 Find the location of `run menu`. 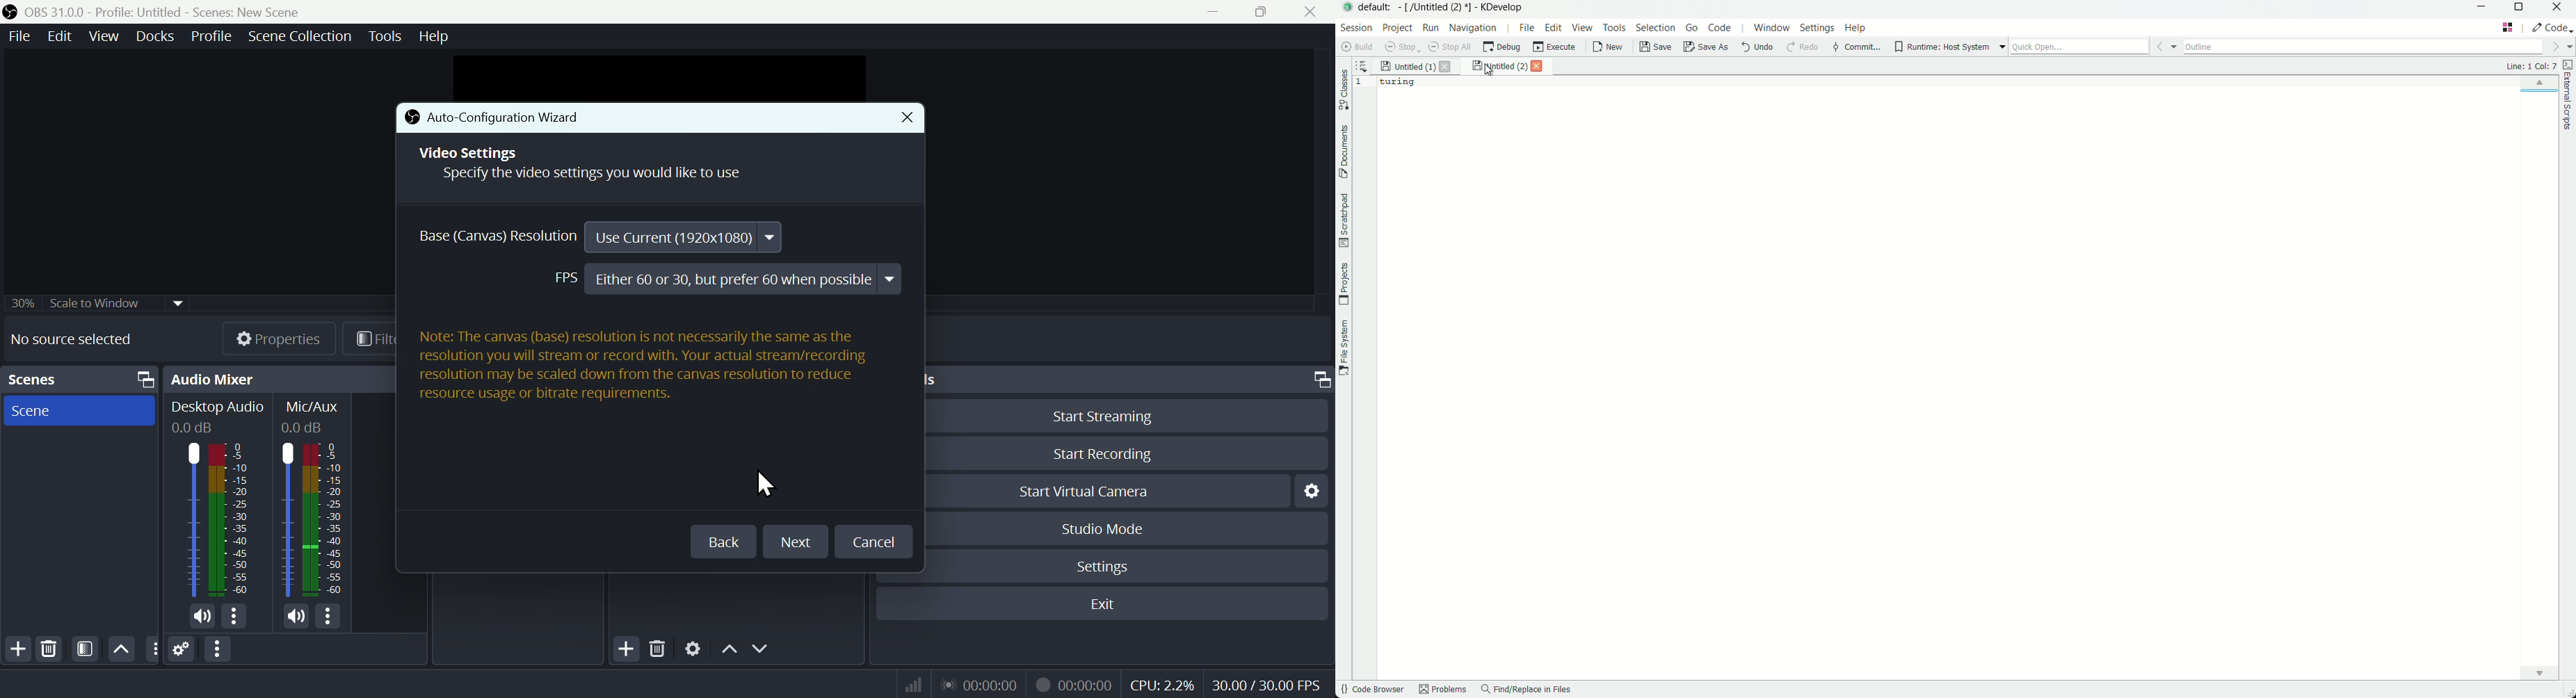

run menu is located at coordinates (1430, 28).